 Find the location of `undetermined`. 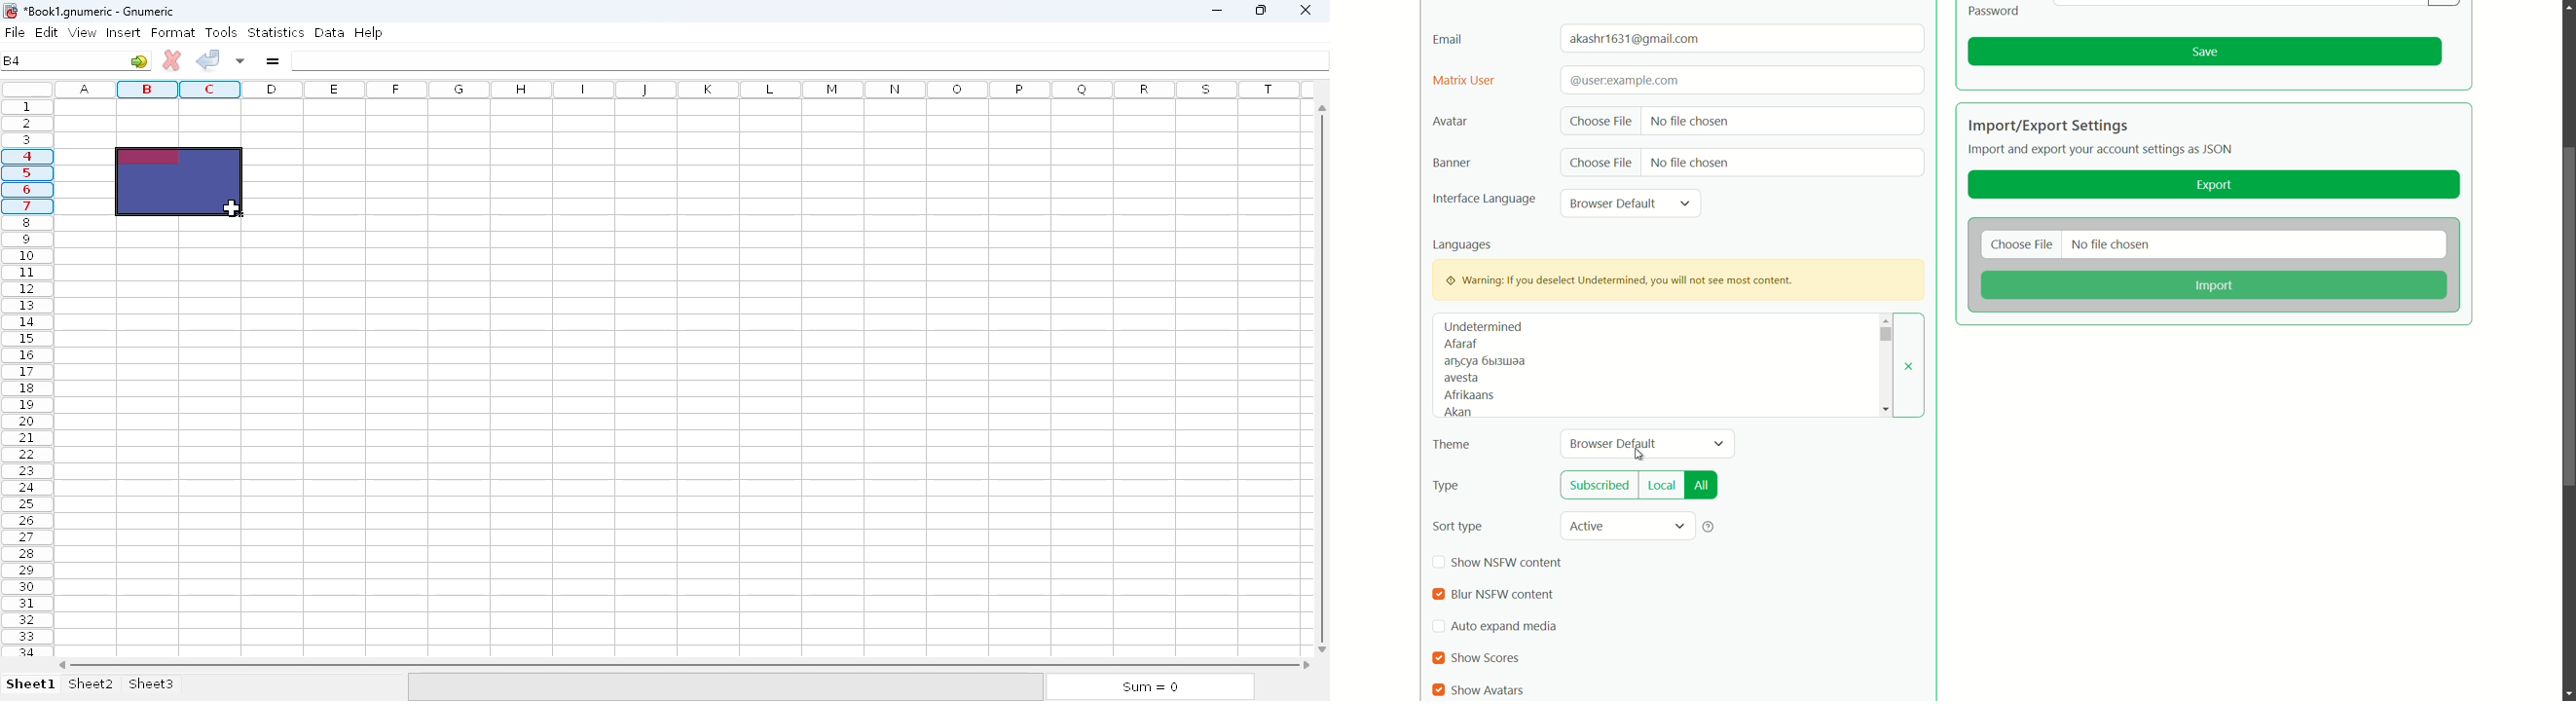

undetermined is located at coordinates (1483, 326).